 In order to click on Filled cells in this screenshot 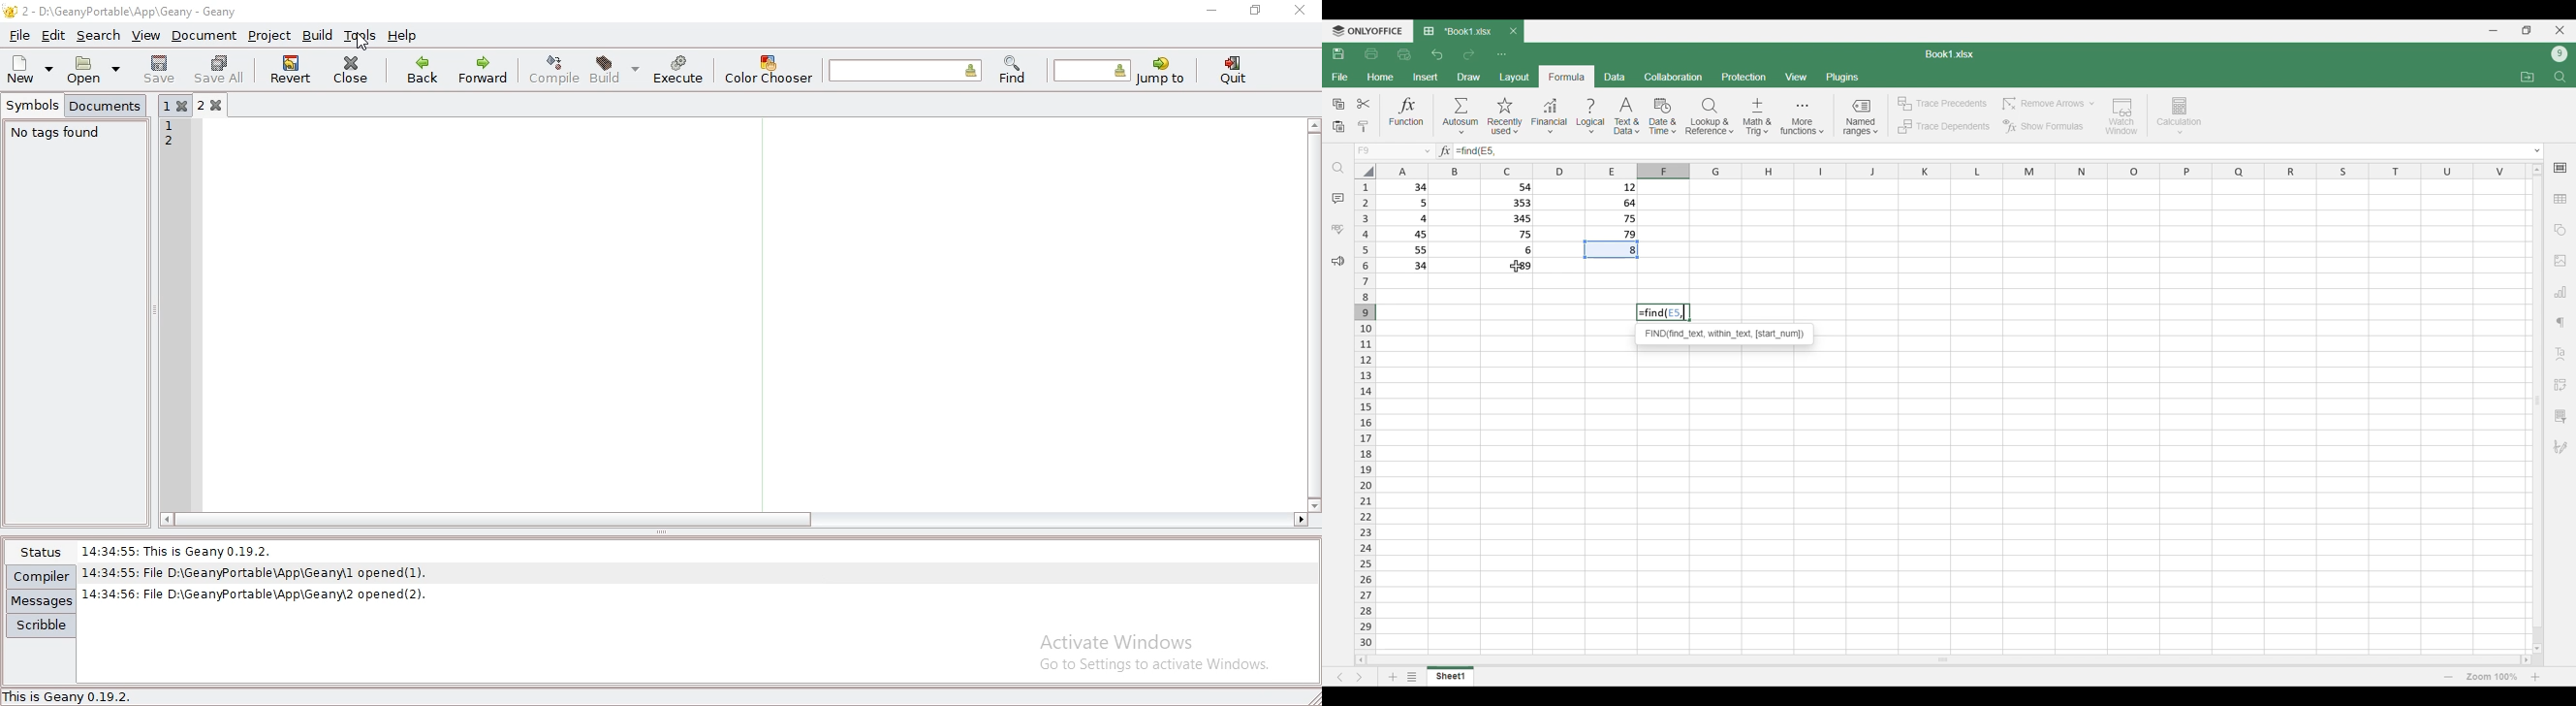, I will do `click(1612, 210)`.